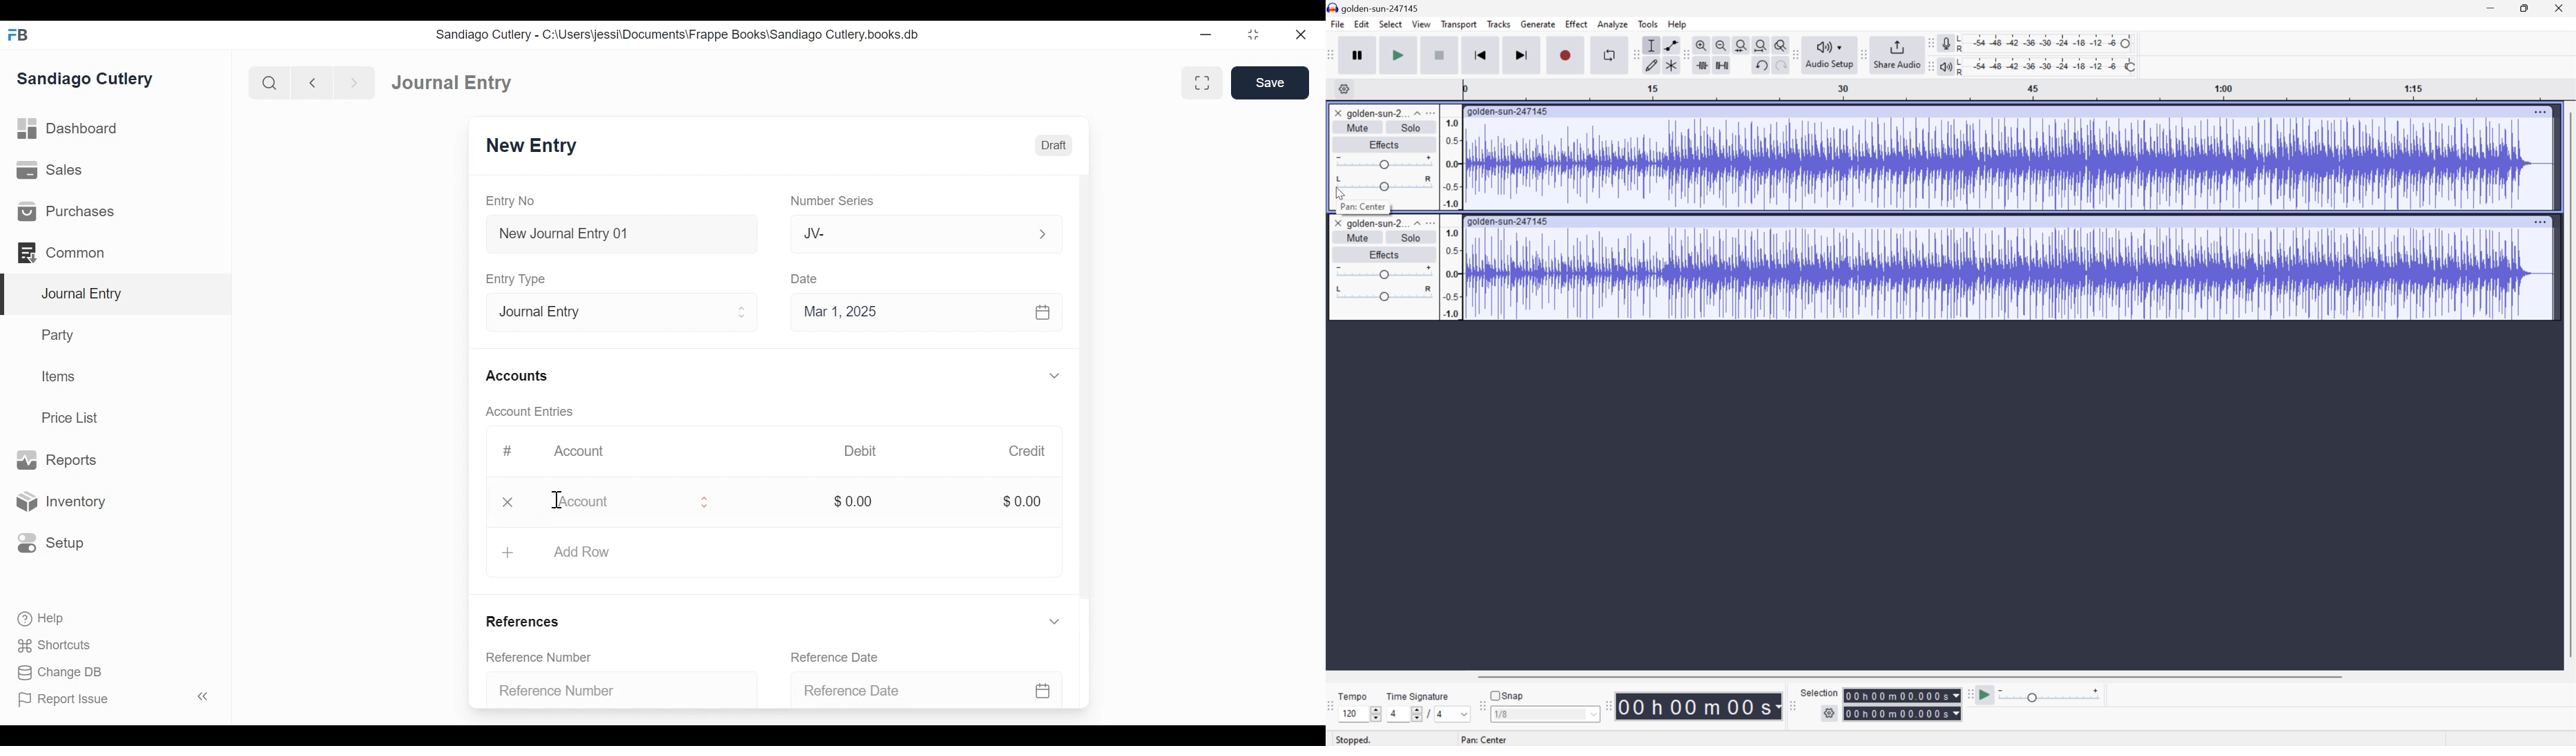  I want to click on New Journal Entry 01, so click(617, 233).